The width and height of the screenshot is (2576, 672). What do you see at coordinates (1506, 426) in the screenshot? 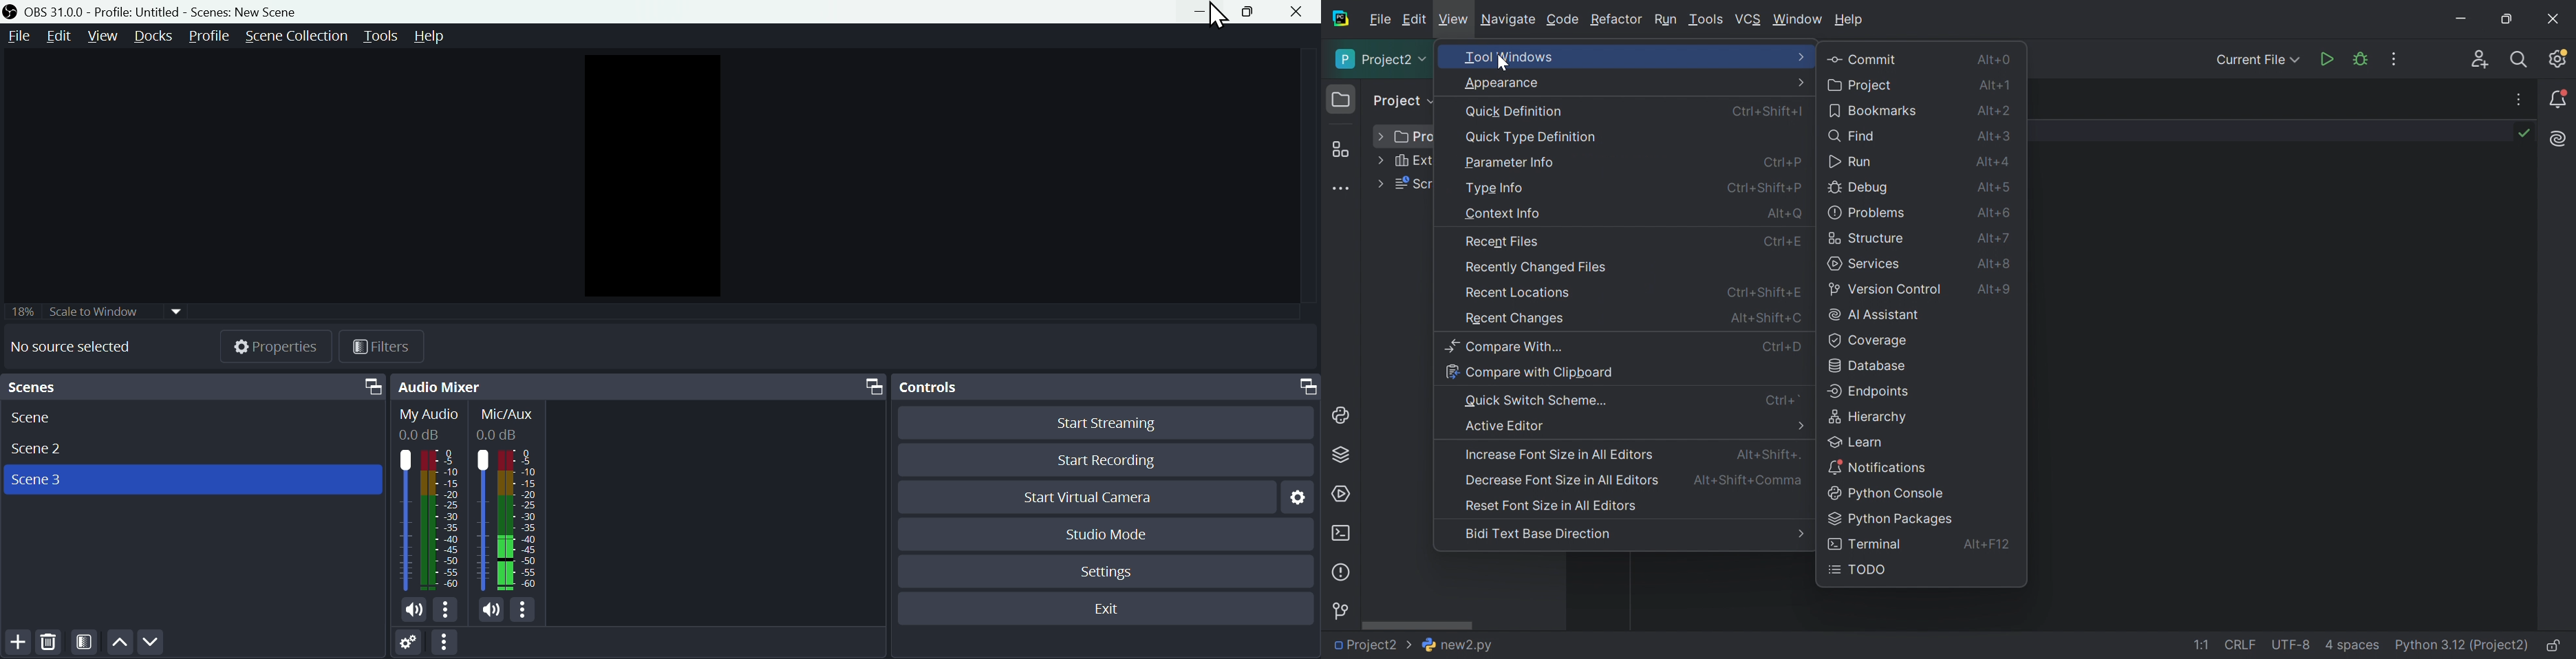
I see `Active editors` at bounding box center [1506, 426].